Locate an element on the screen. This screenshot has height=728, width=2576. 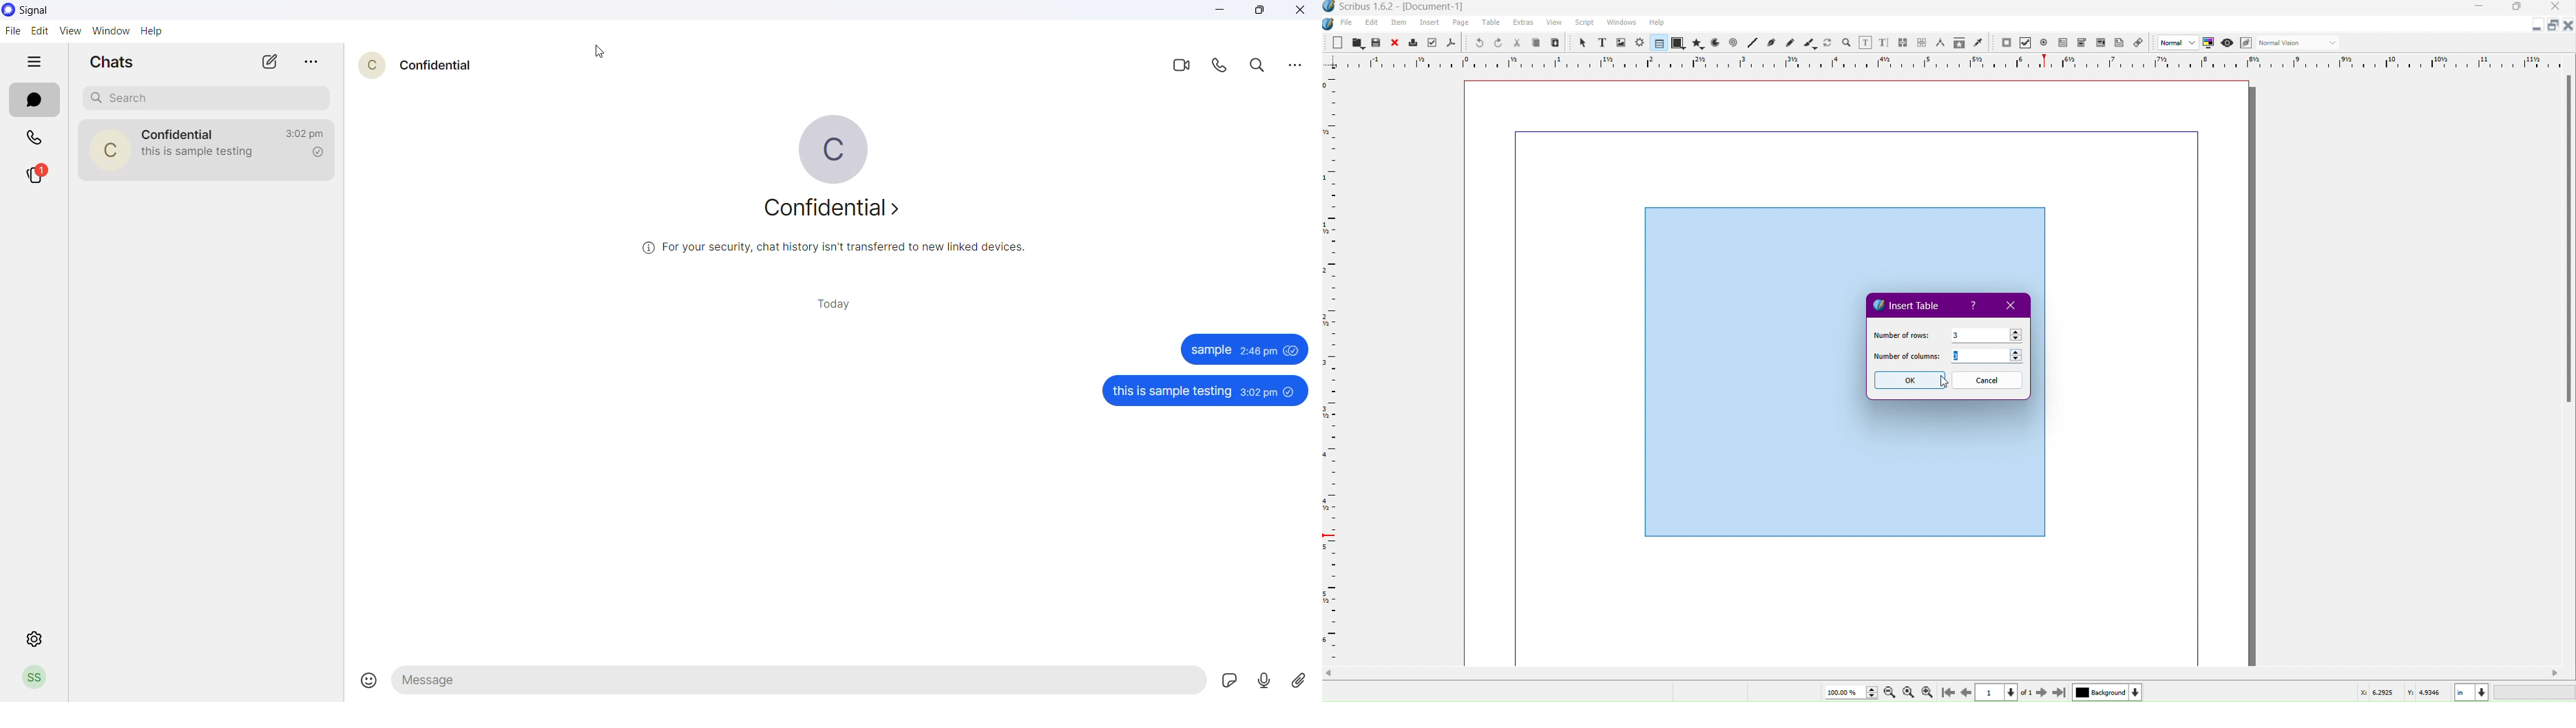
edit is located at coordinates (39, 30).